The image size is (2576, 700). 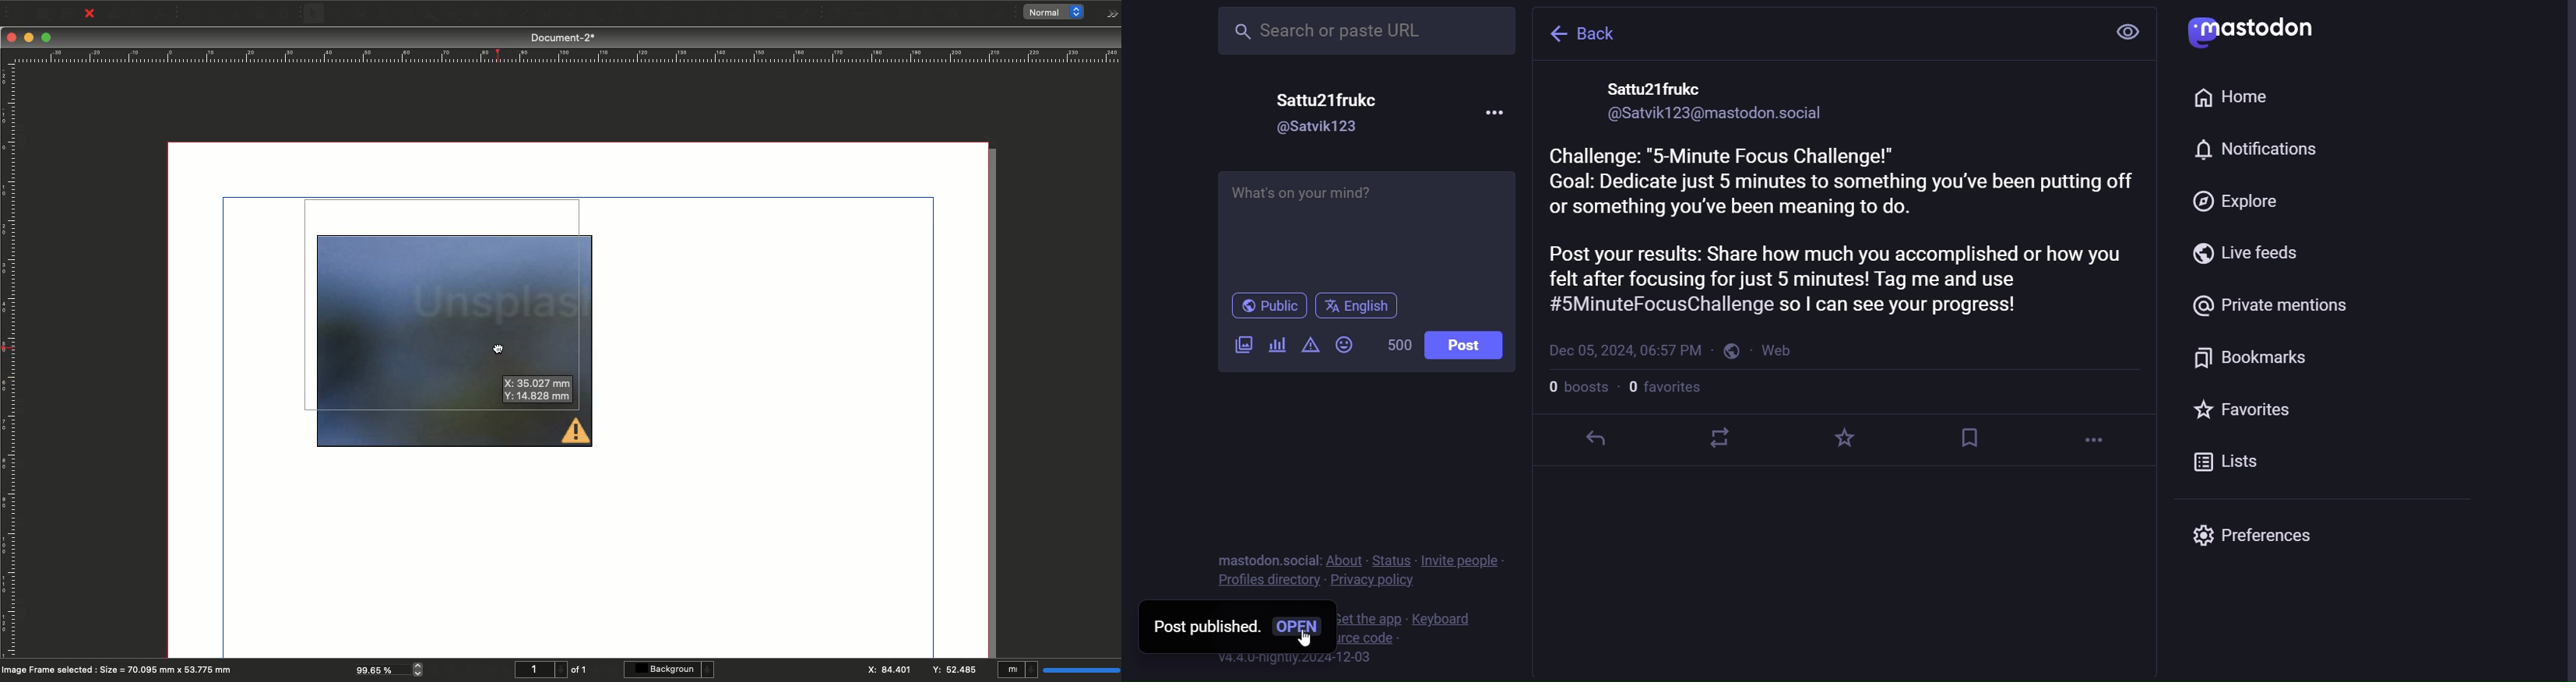 What do you see at coordinates (503, 16) in the screenshot?
I see `Spiral` at bounding box center [503, 16].